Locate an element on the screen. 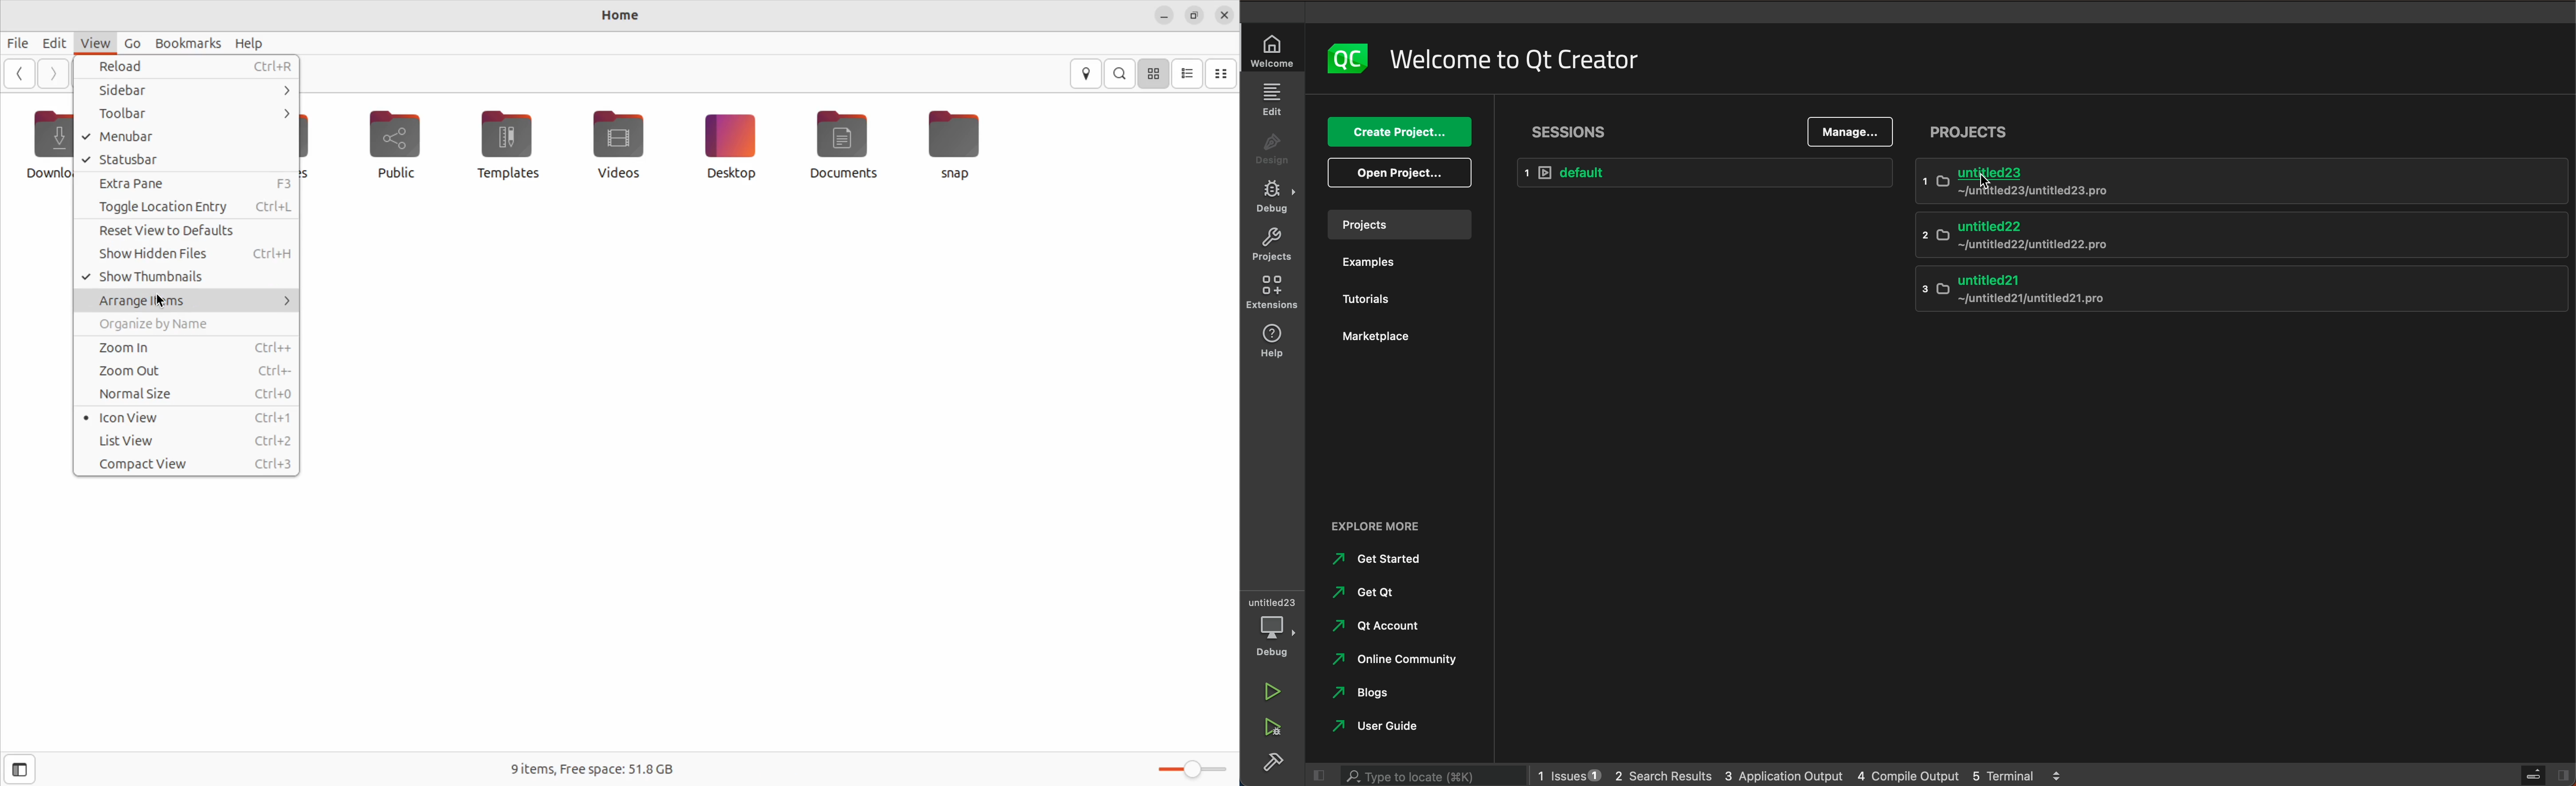  public  is located at coordinates (404, 147).